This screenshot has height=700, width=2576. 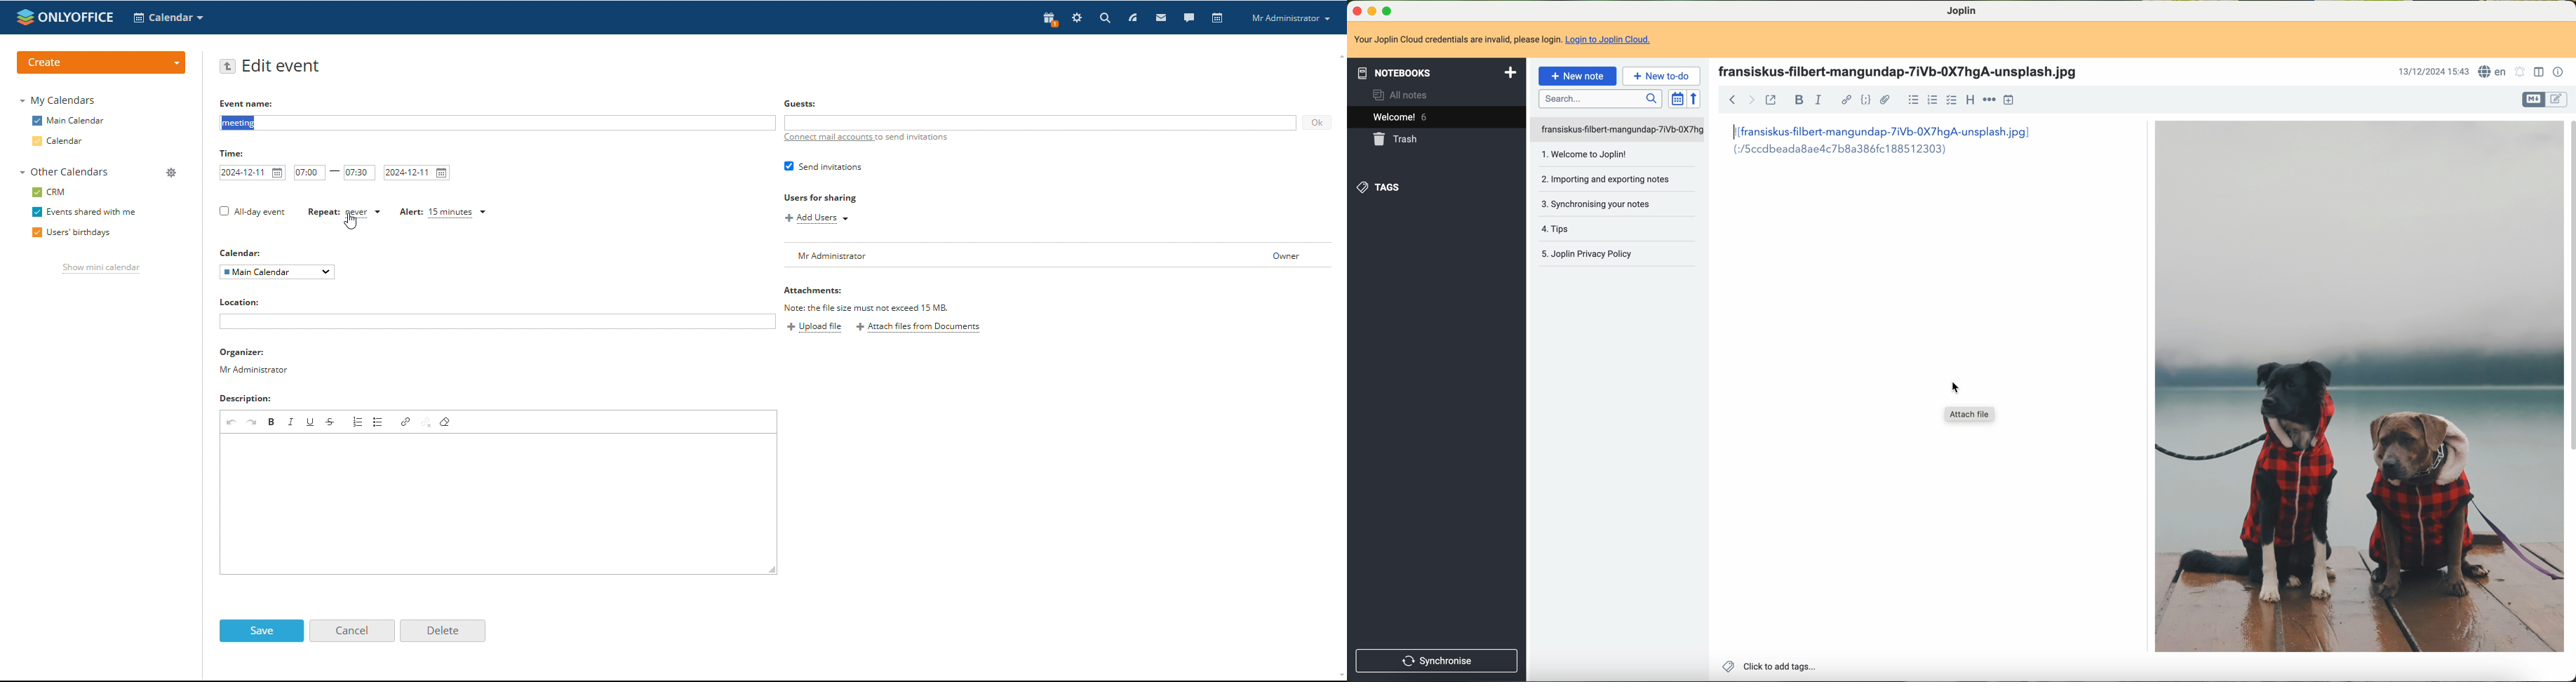 What do you see at coordinates (1694, 99) in the screenshot?
I see `reverse sort order` at bounding box center [1694, 99].